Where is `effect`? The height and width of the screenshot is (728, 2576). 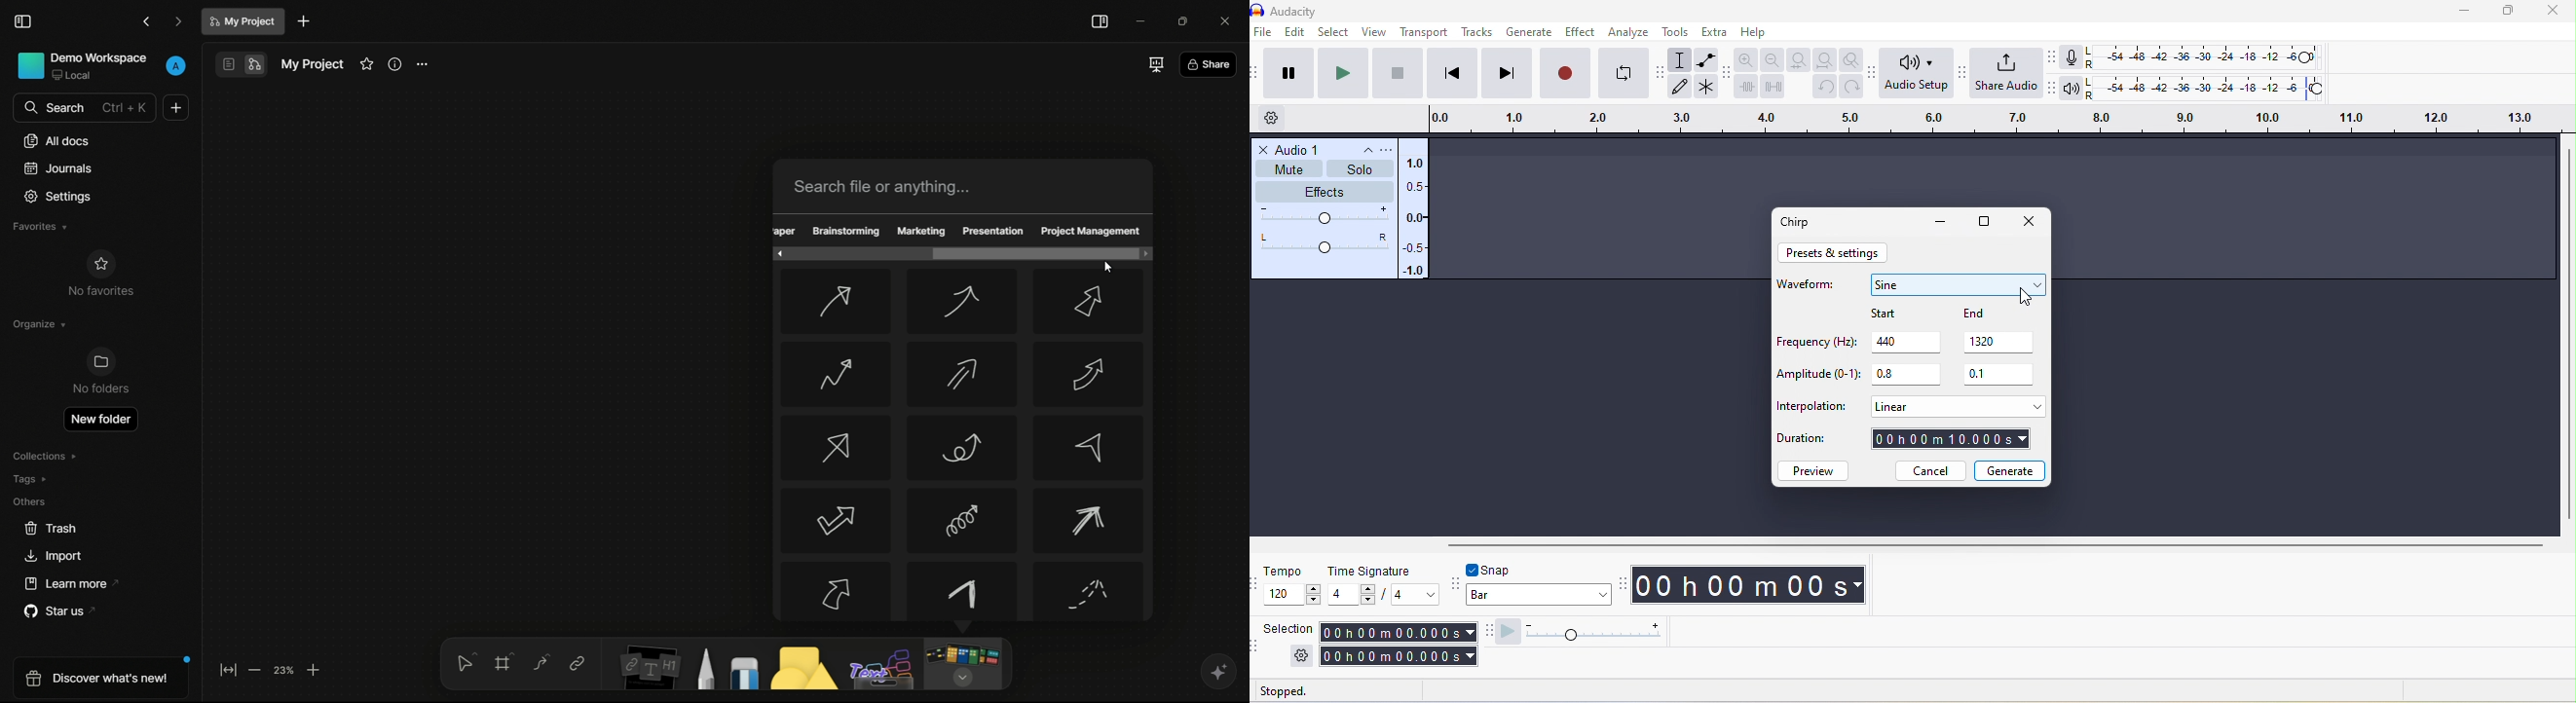 effect is located at coordinates (1583, 31).